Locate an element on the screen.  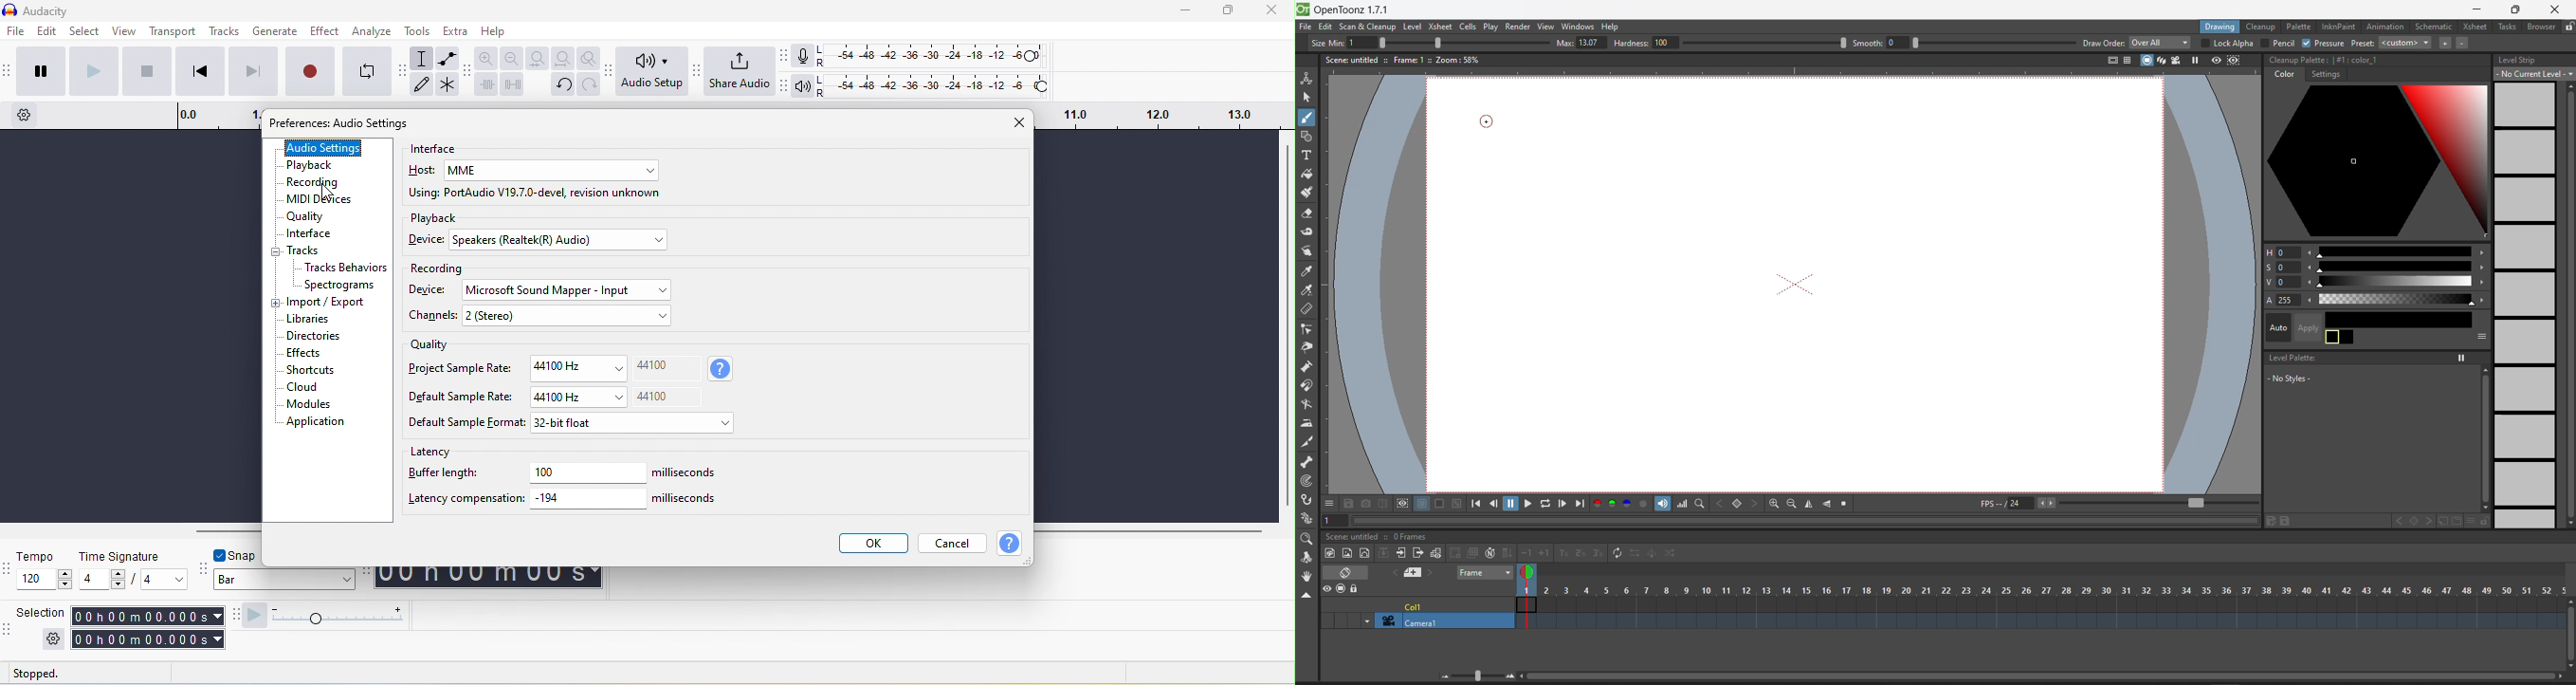
channels is located at coordinates (431, 316).